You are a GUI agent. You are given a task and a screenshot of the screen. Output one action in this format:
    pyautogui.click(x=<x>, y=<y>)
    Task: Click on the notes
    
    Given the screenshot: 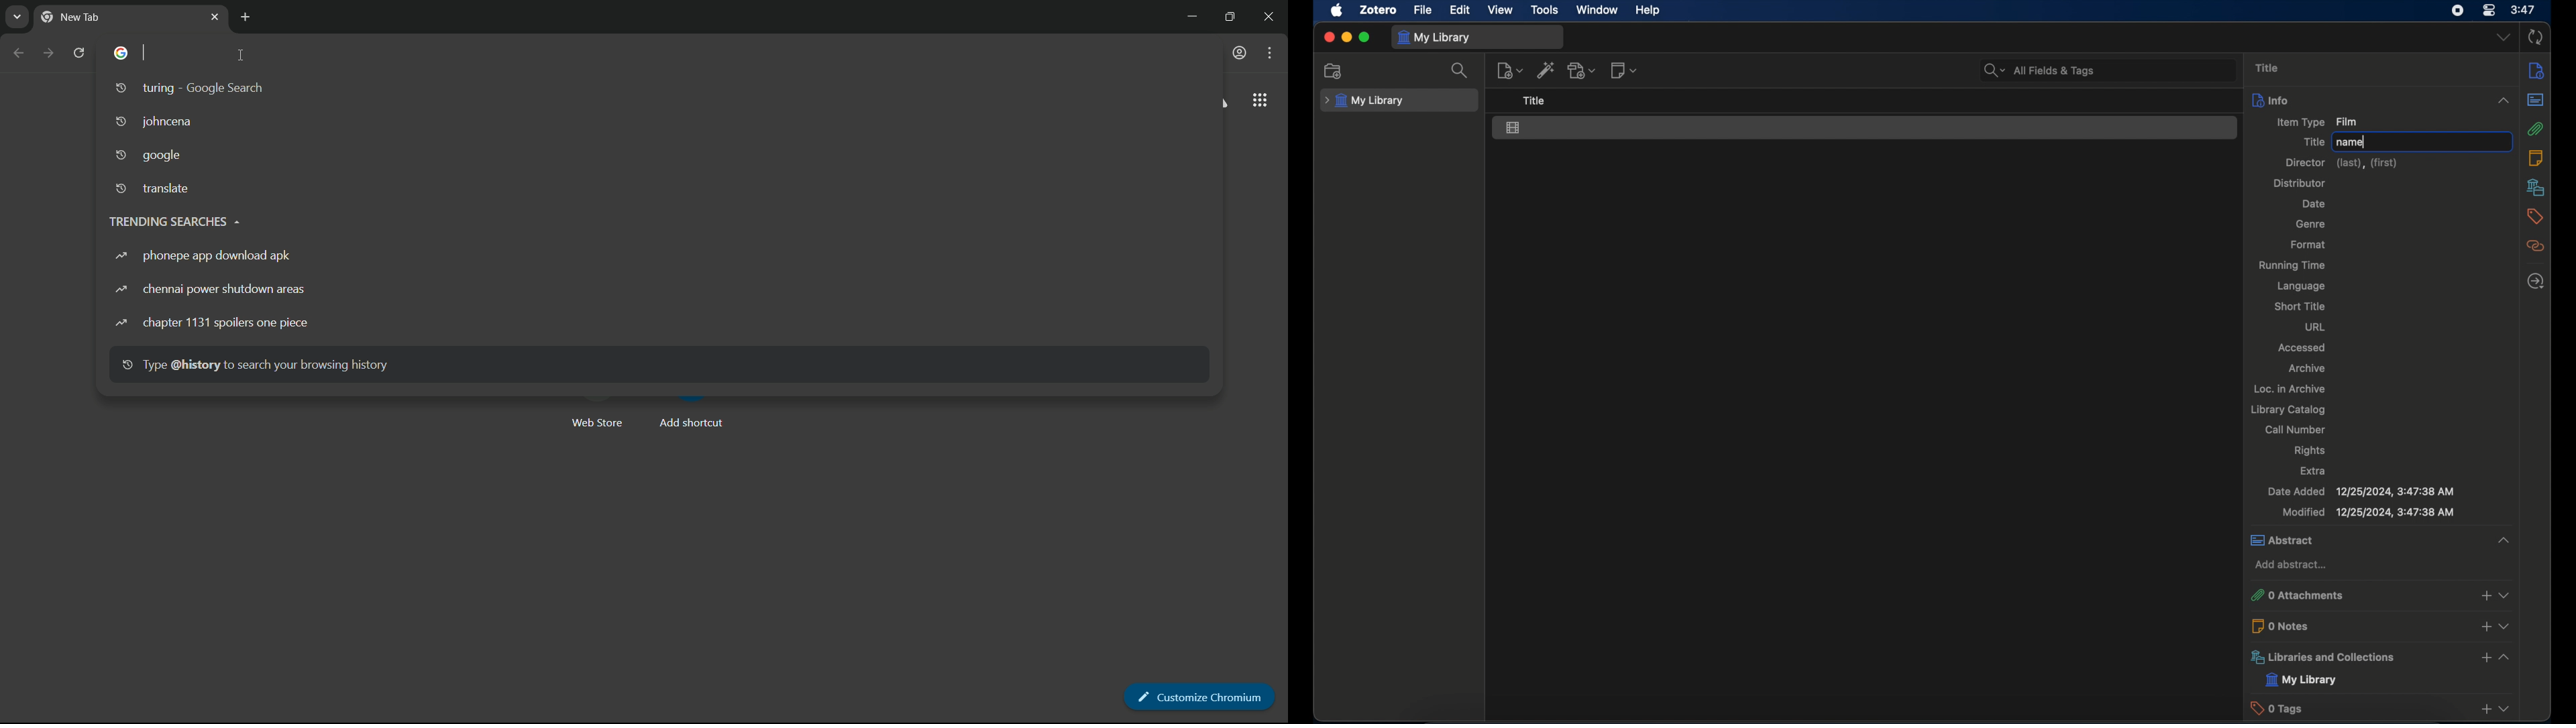 What is the action you would take?
    pyautogui.click(x=2536, y=158)
    